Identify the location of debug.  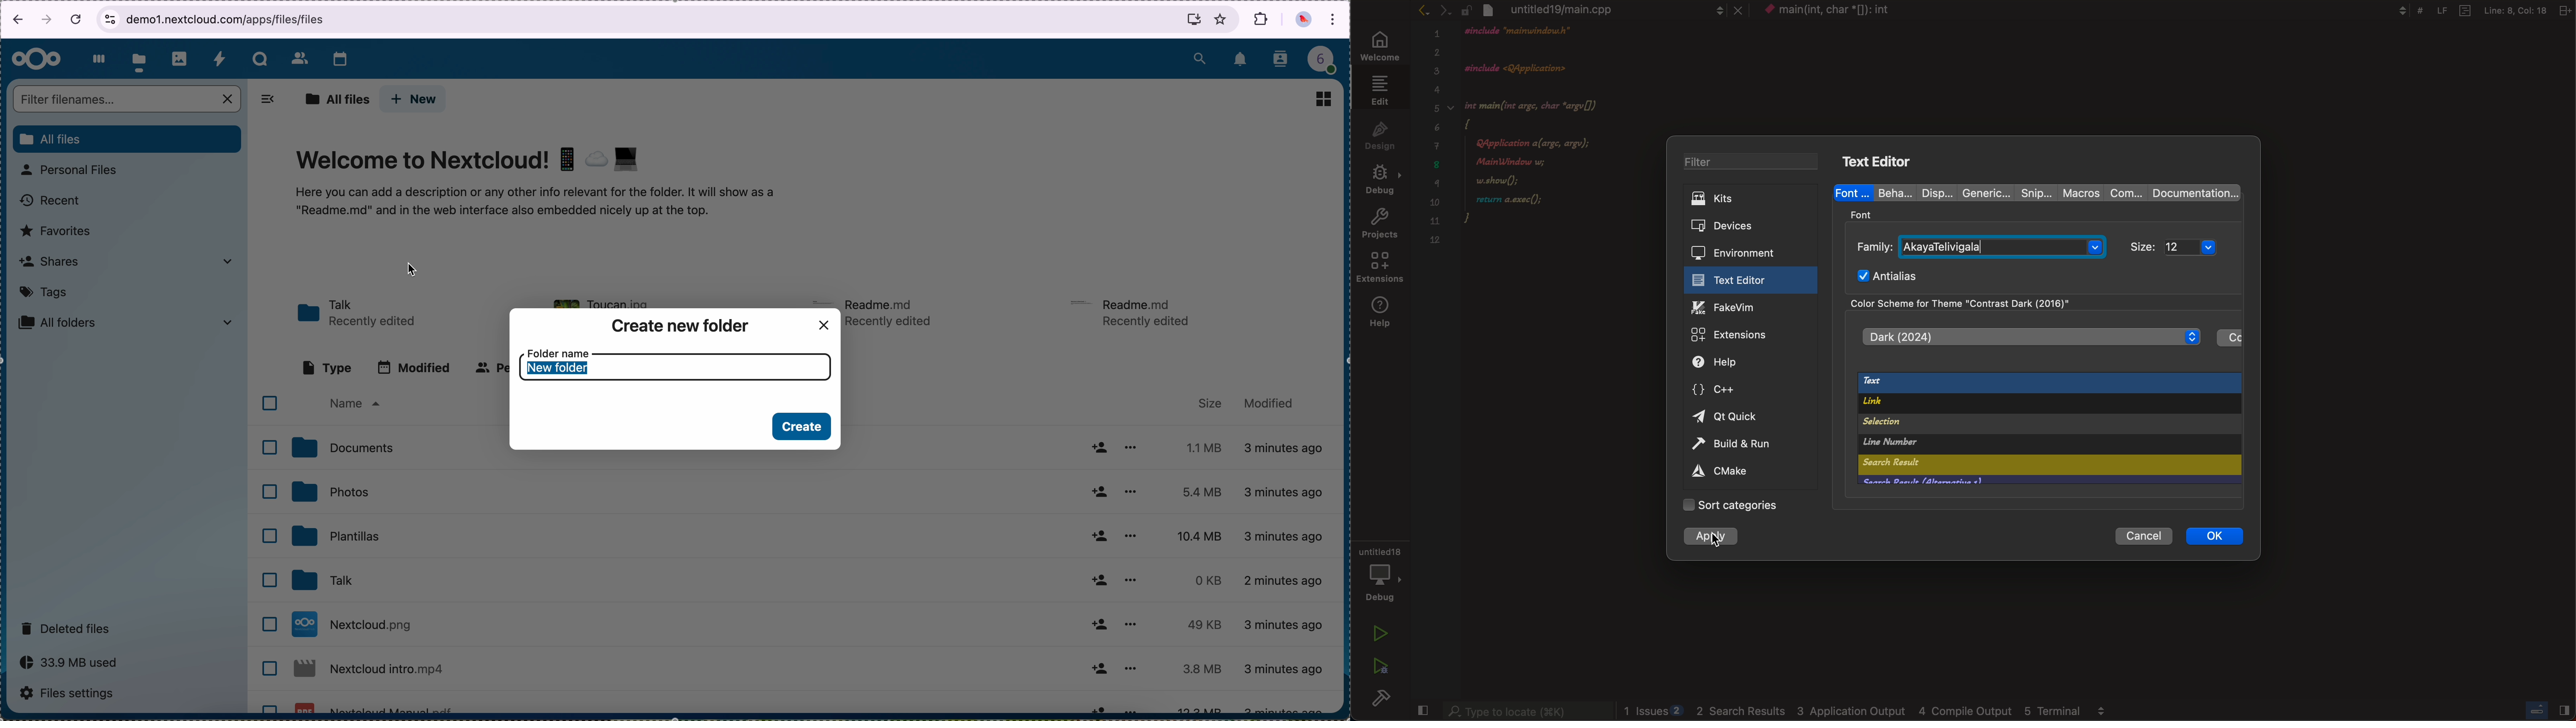
(1380, 182).